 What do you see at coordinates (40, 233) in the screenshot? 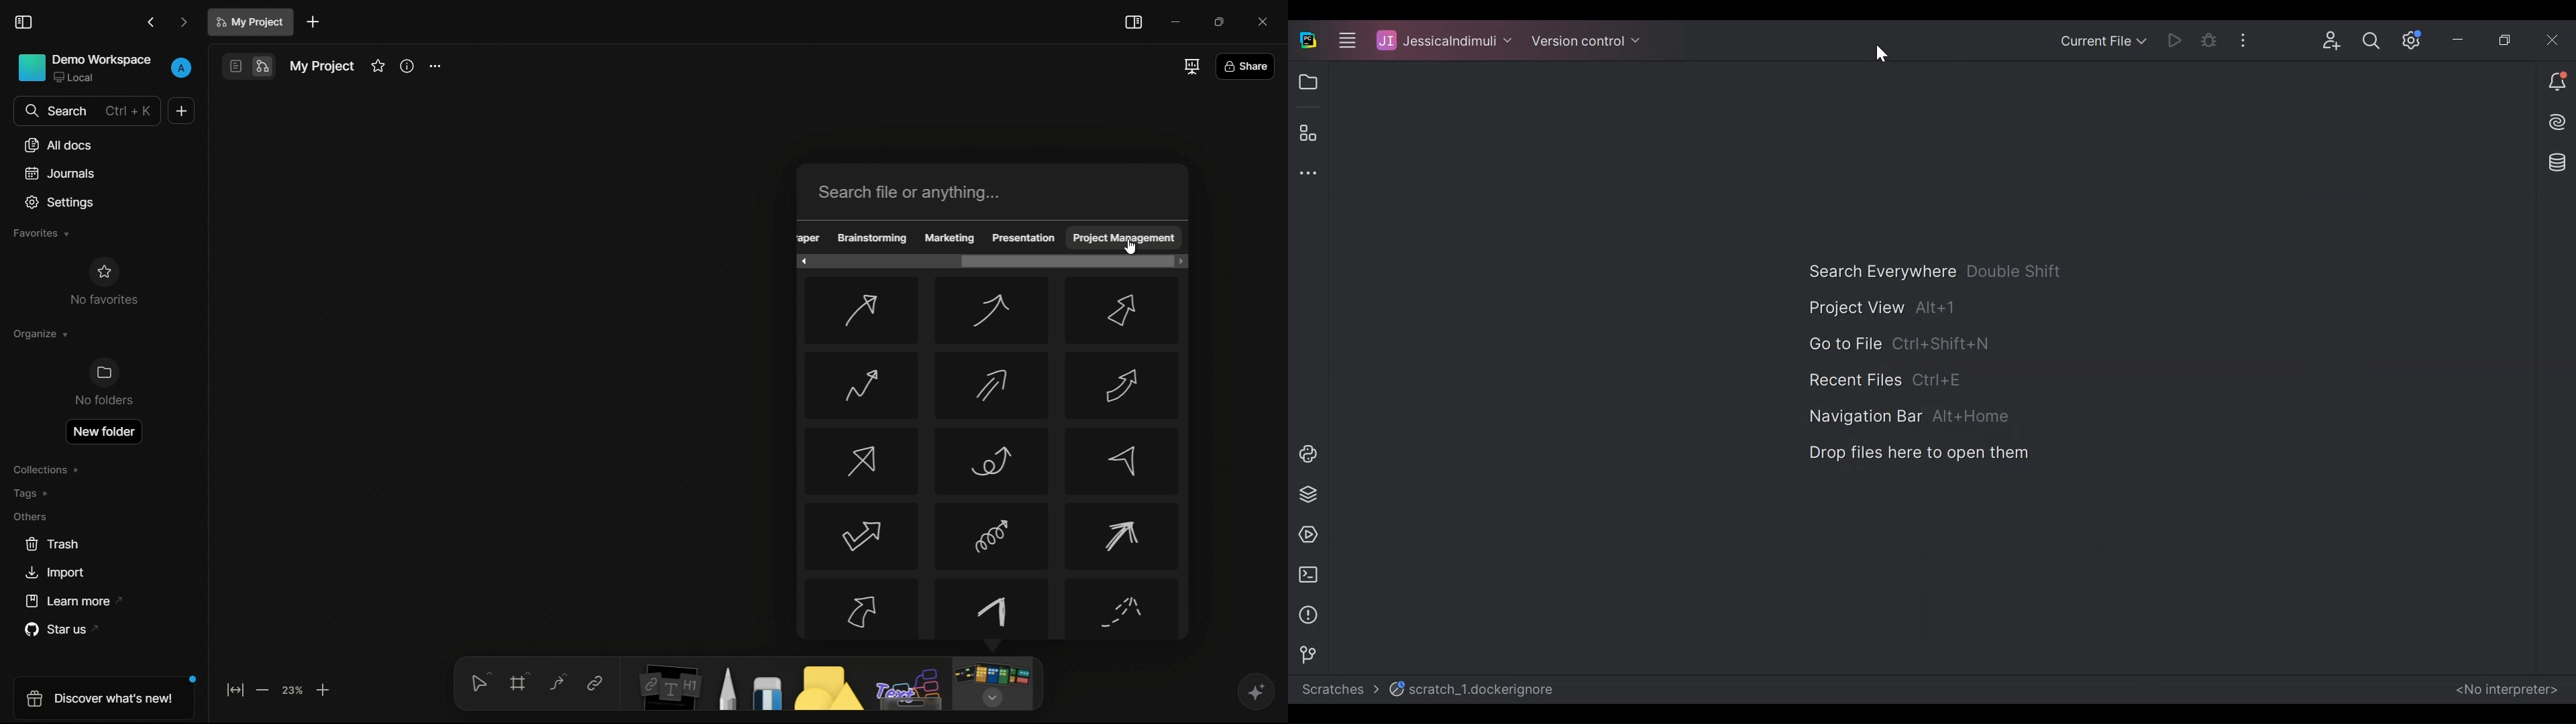
I see `favorites` at bounding box center [40, 233].